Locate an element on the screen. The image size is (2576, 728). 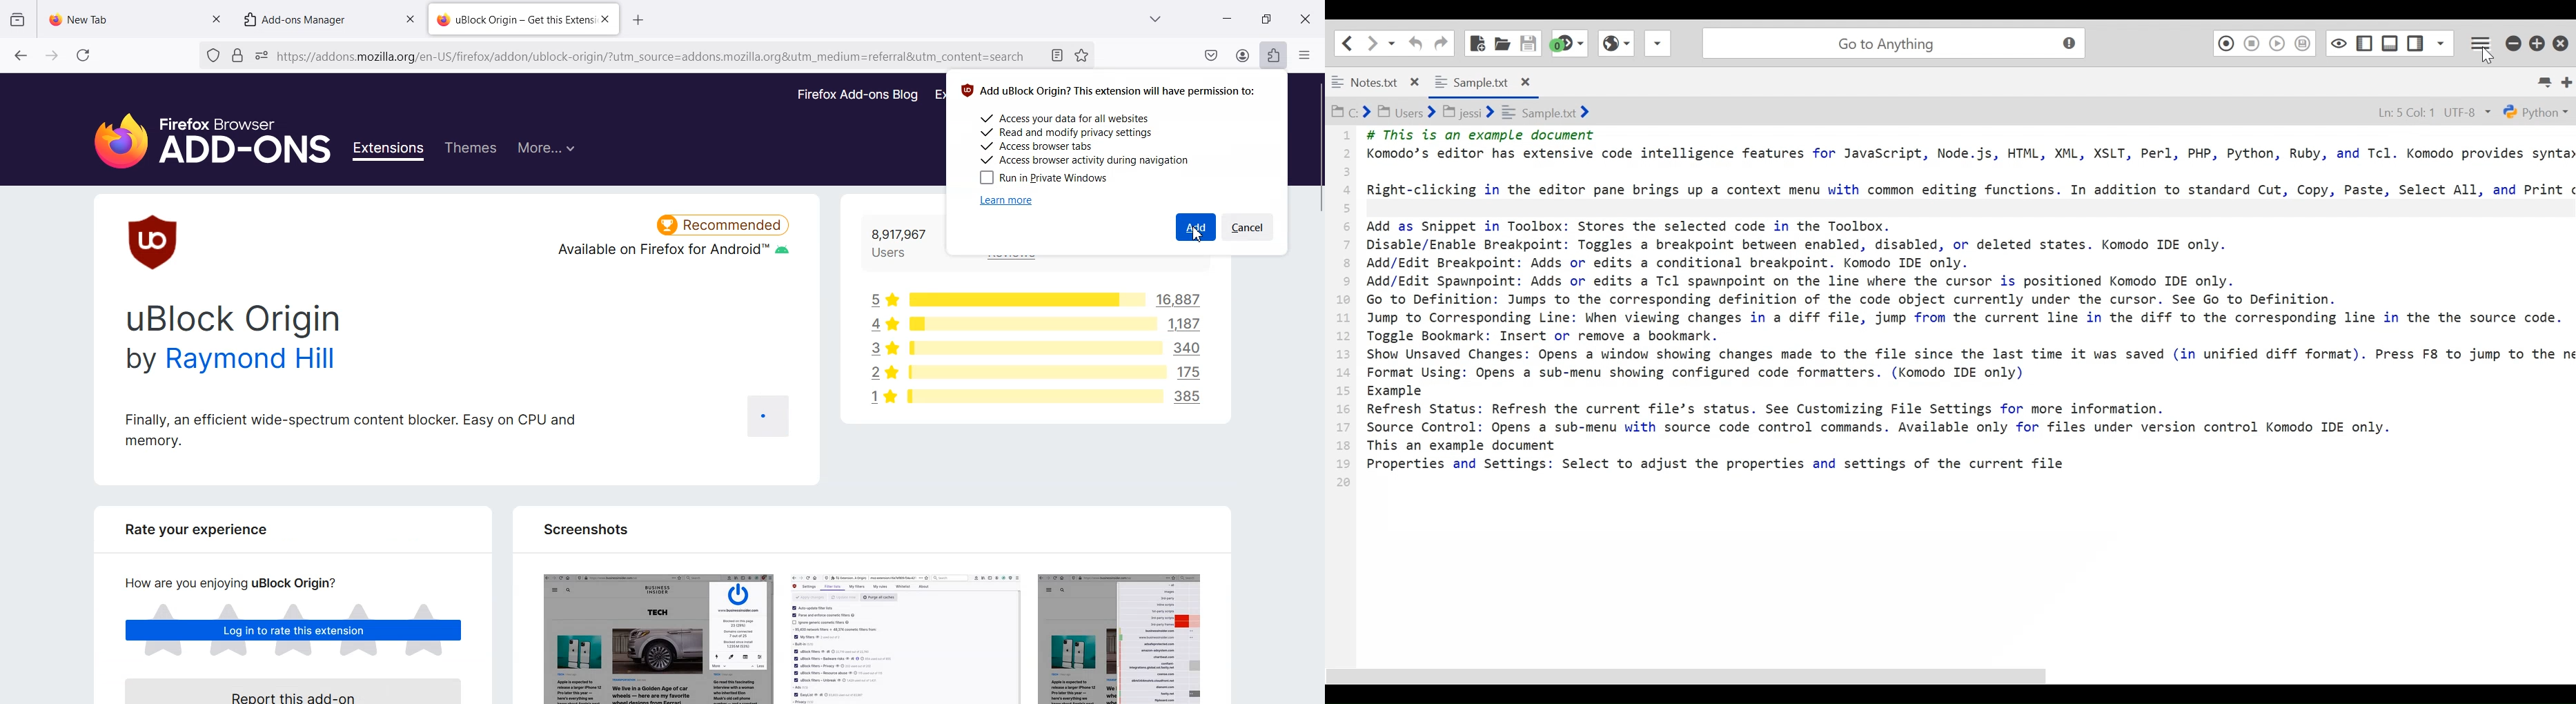
Add-ons Manager is located at coordinates (302, 19).